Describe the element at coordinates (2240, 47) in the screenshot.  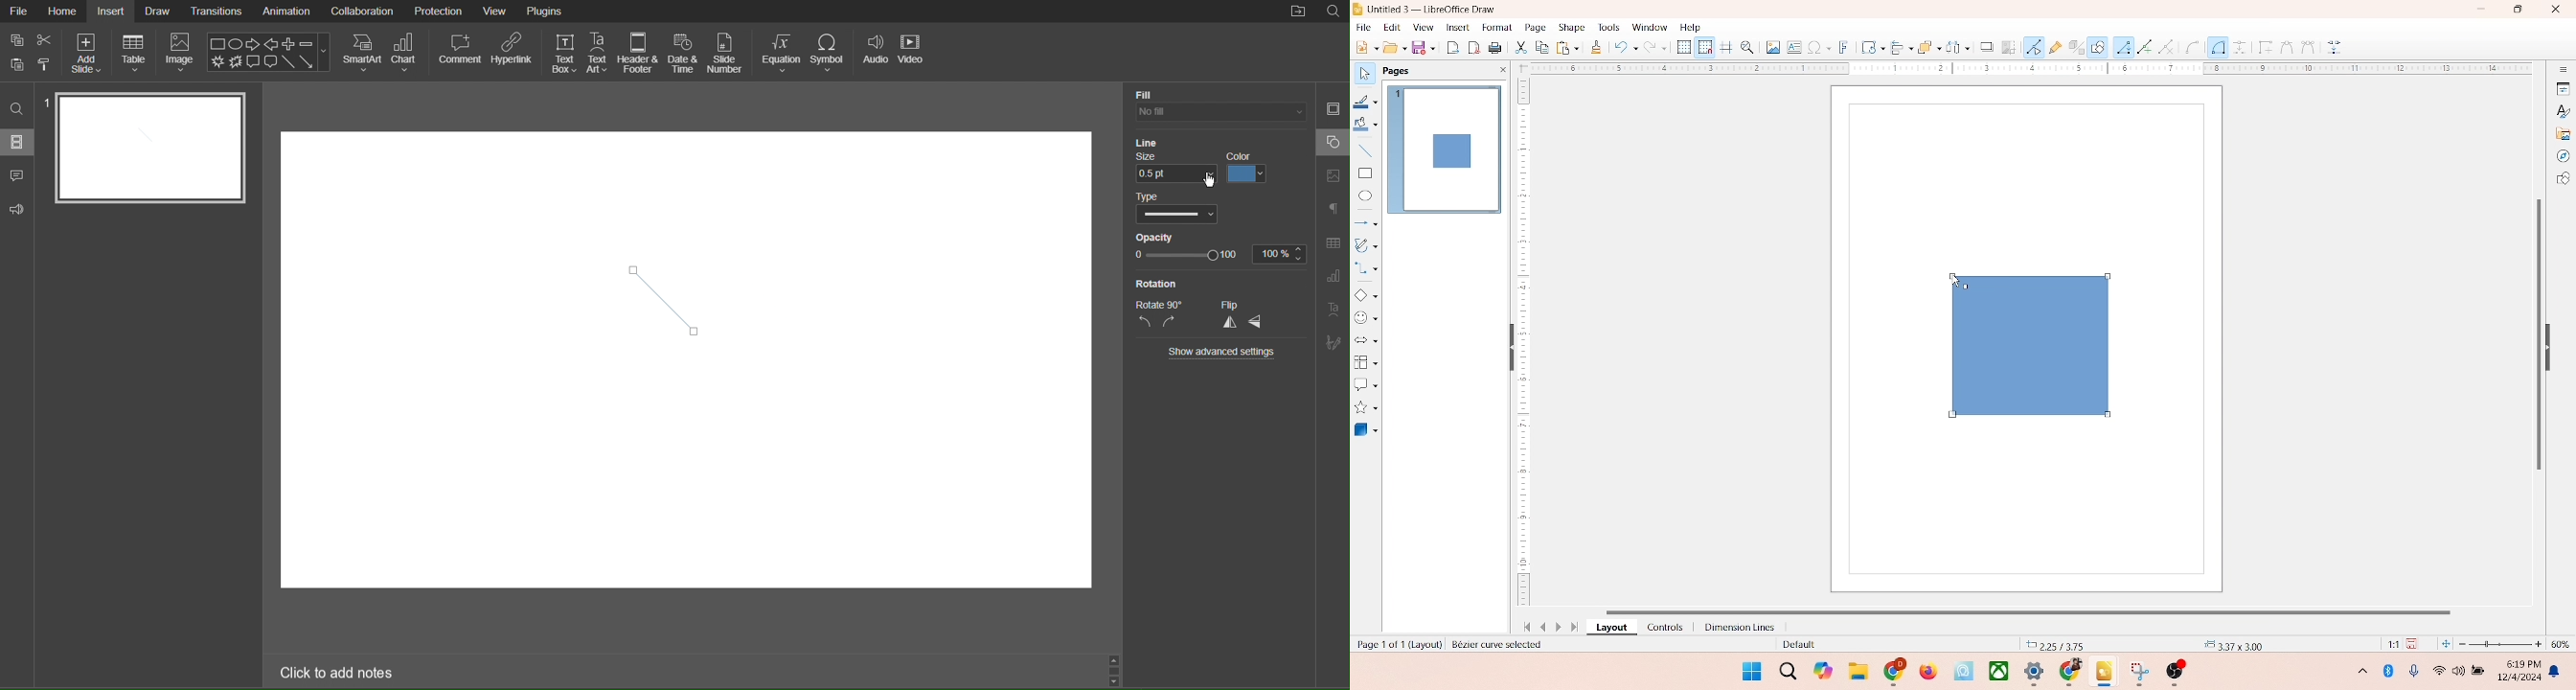
I see `Dimension line tool` at that location.